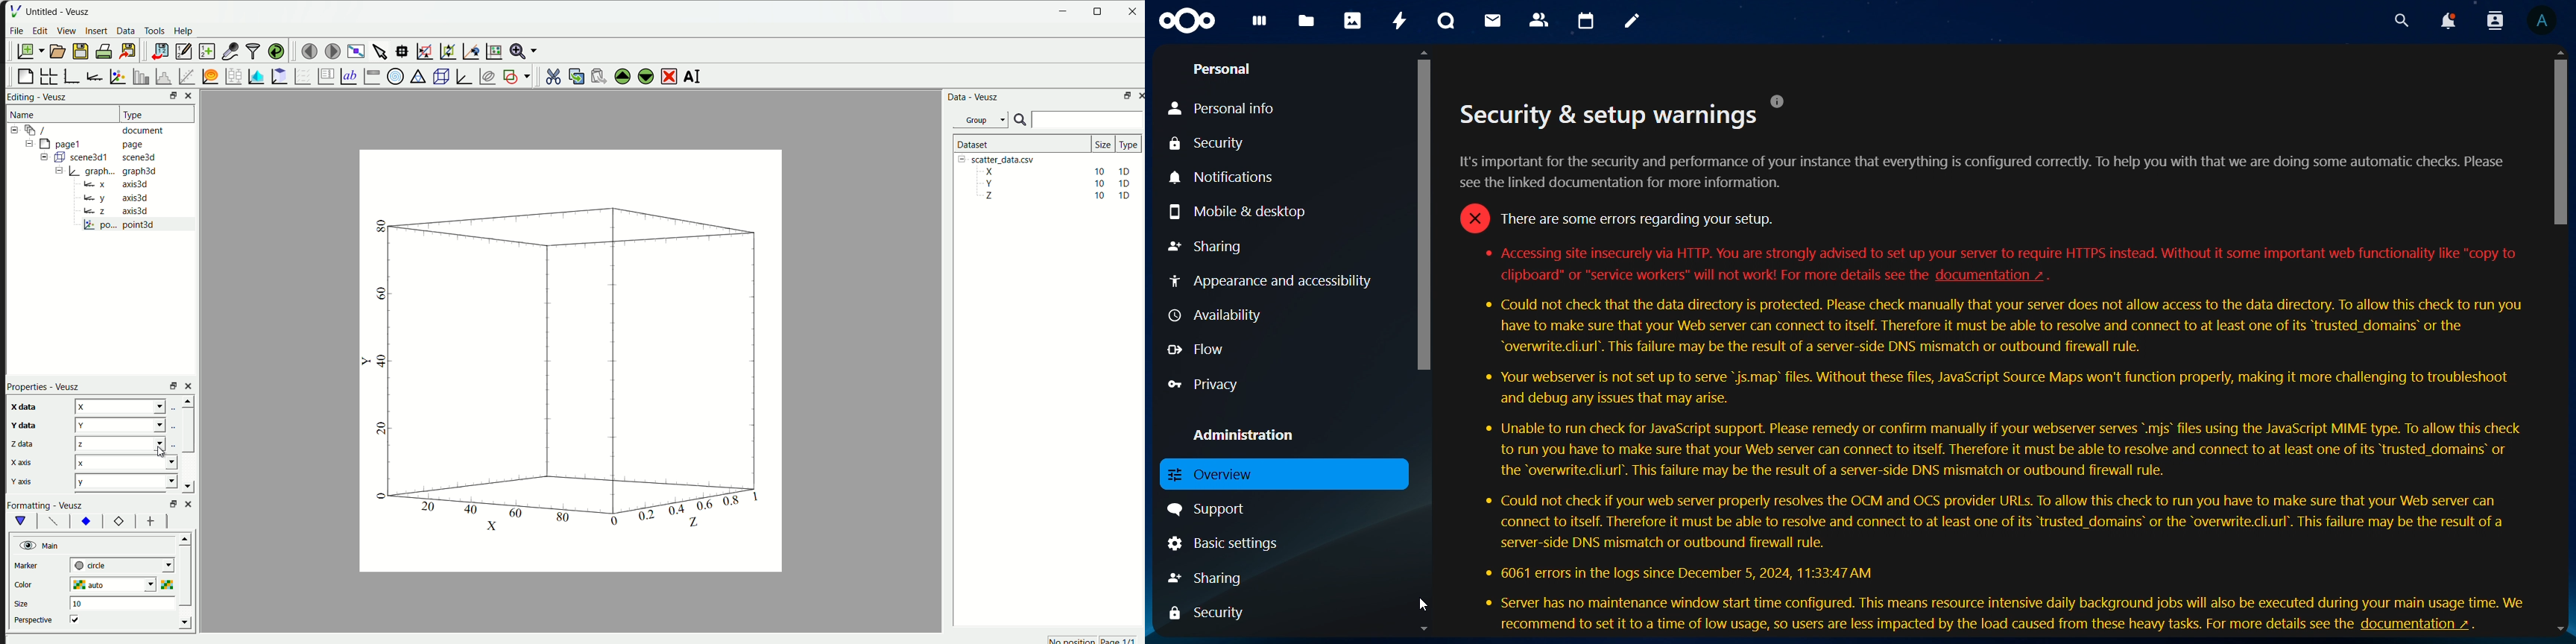 The width and height of the screenshot is (2576, 644). Describe the element at coordinates (76, 603) in the screenshot. I see `10` at that location.